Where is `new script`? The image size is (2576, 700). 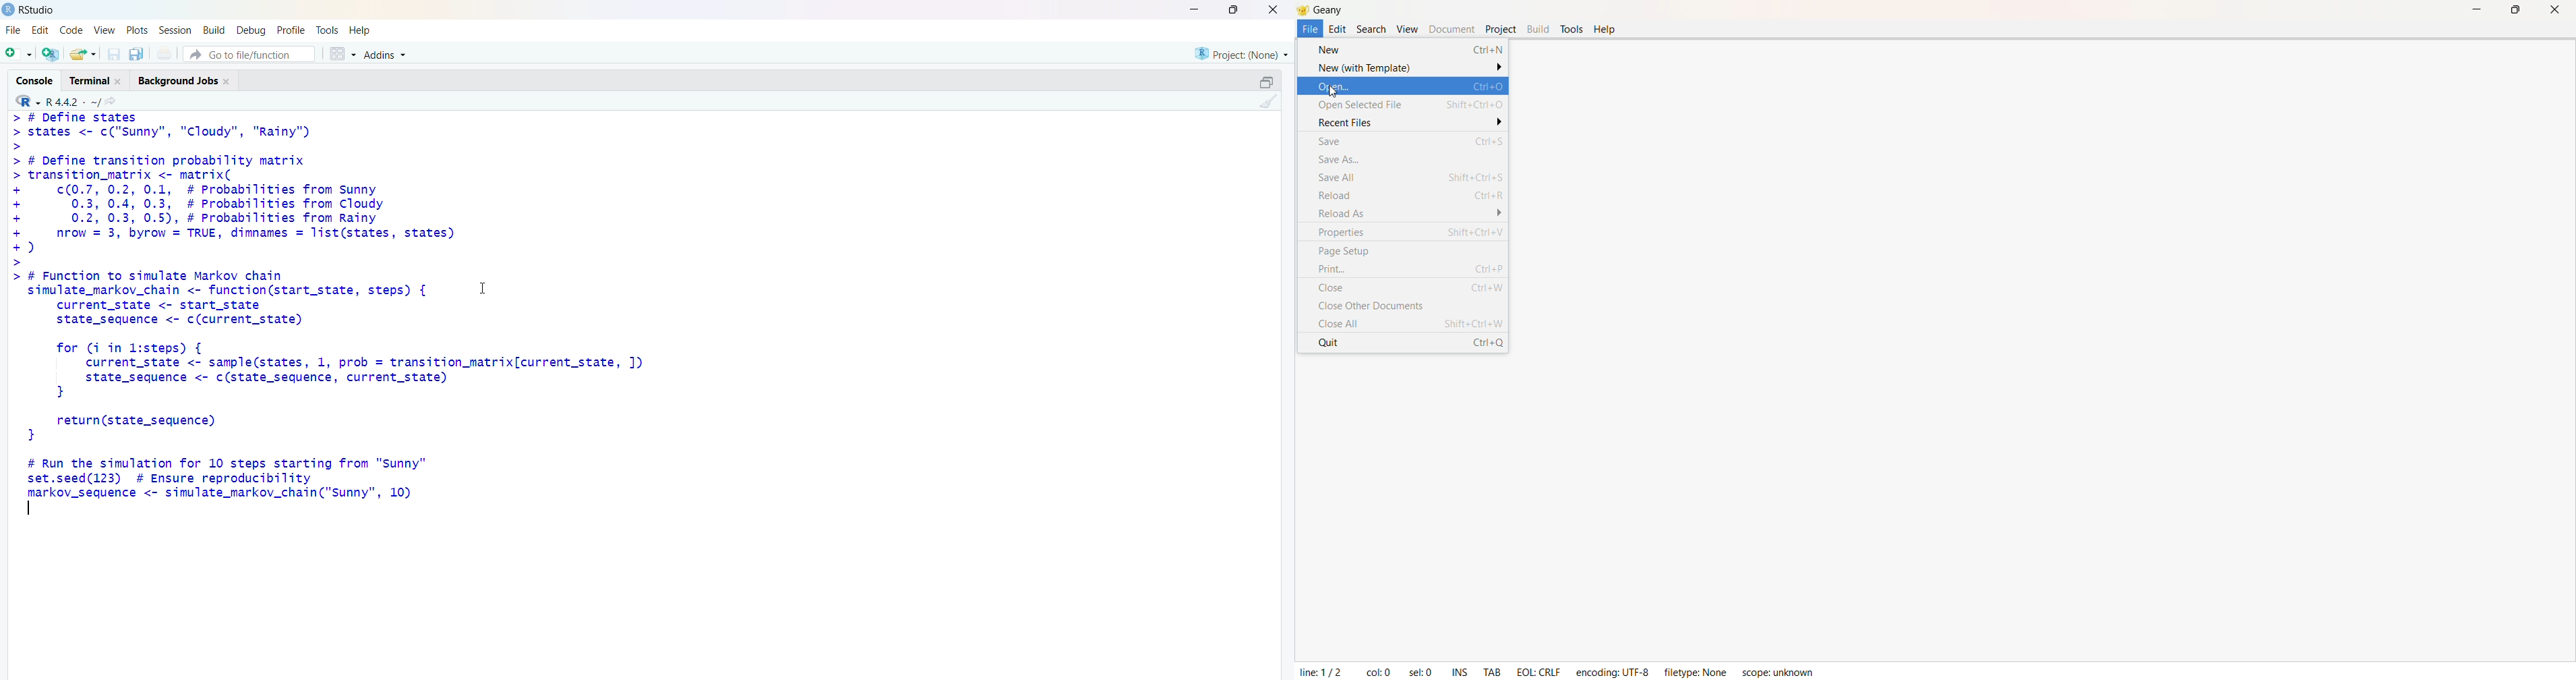 new script is located at coordinates (18, 53).